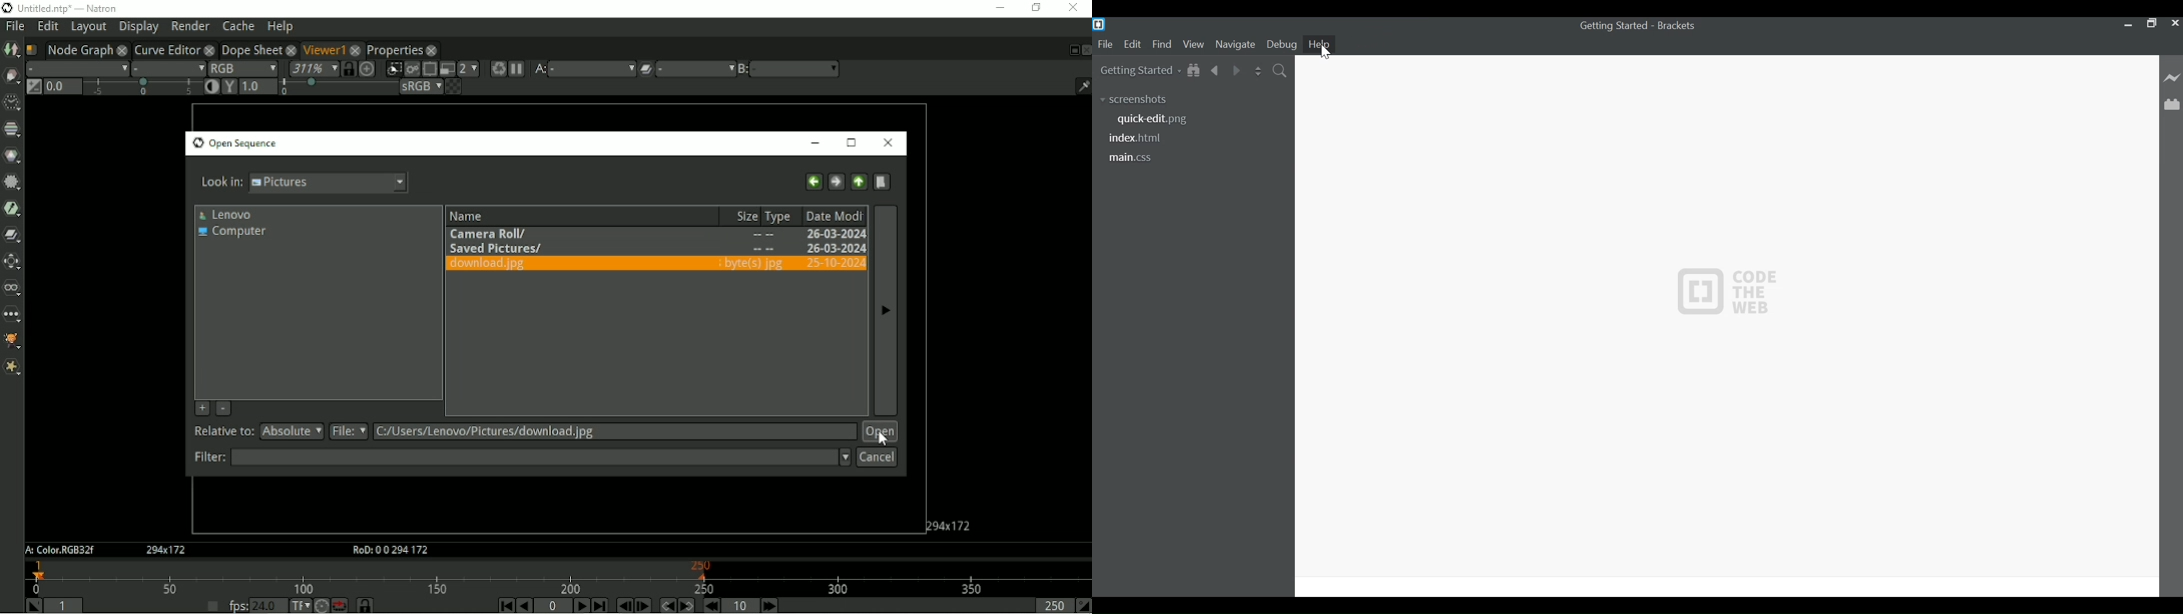  Describe the element at coordinates (2174, 103) in the screenshot. I see `Manage Extensions` at that location.